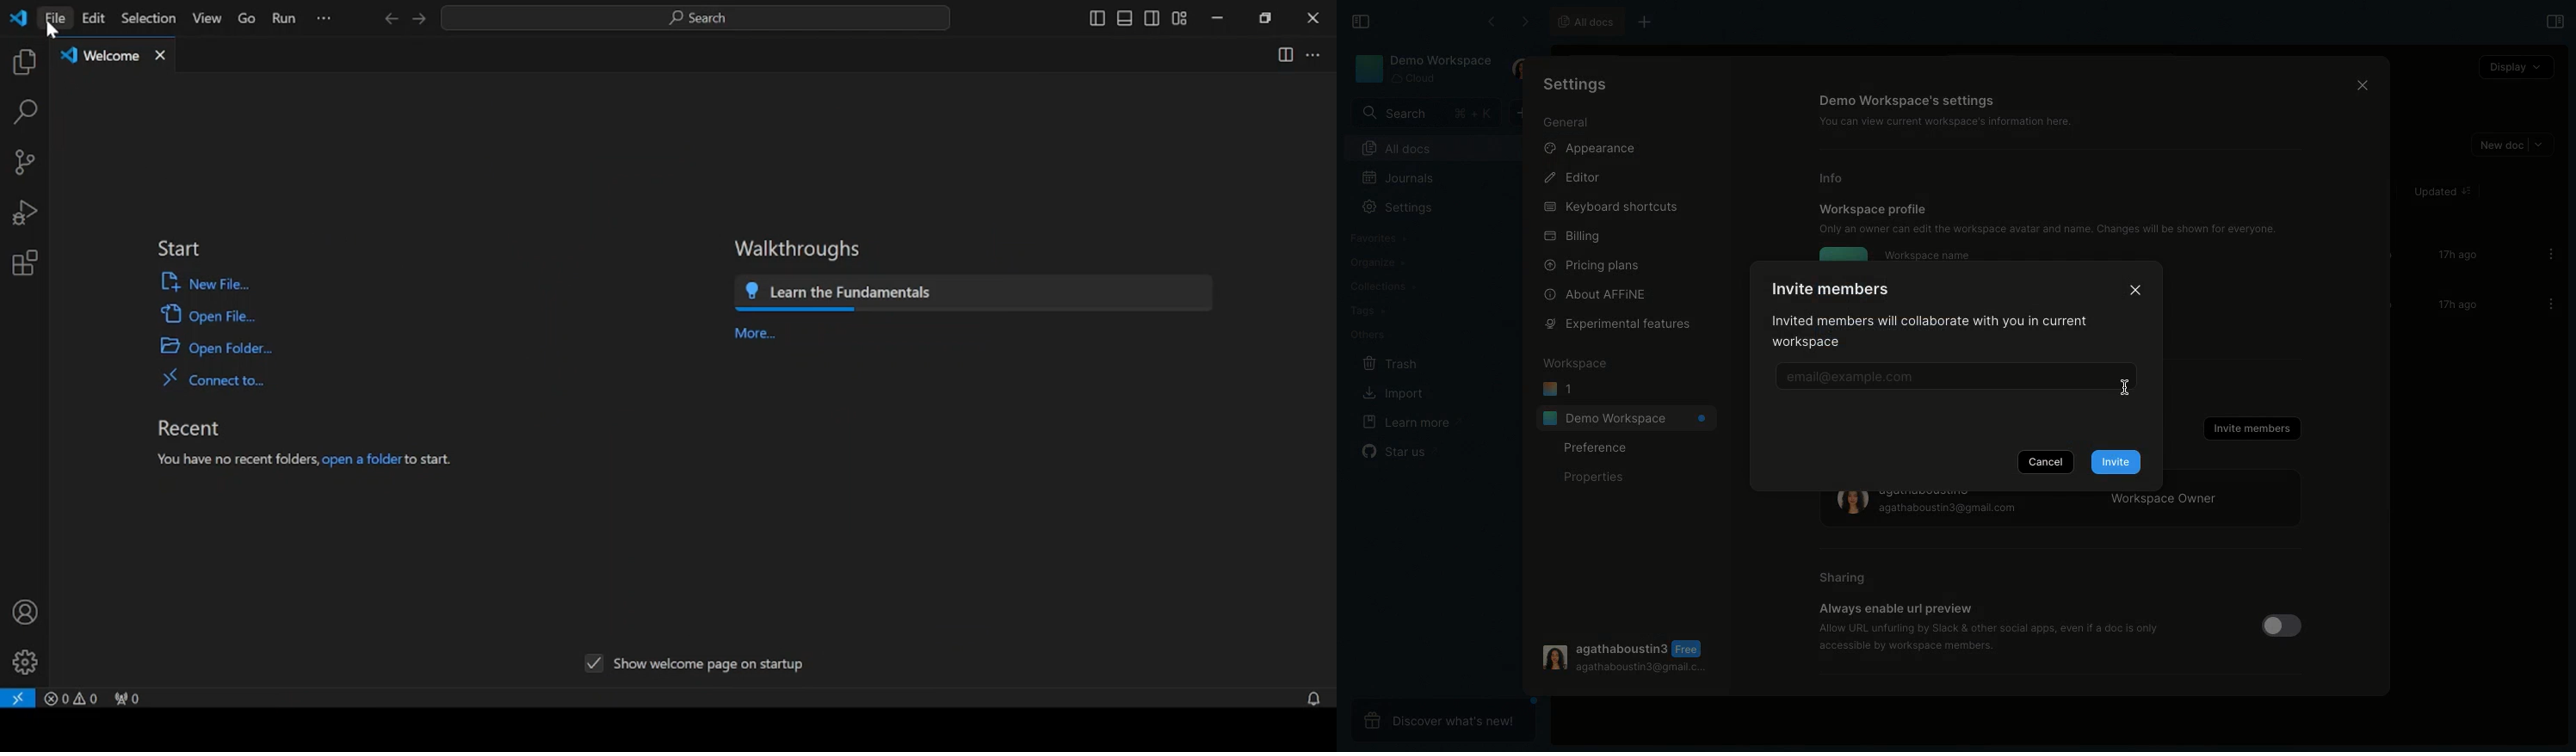 This screenshot has width=2576, height=756. I want to click on Only an owner can edit the workspace avatar and name. Changes will be shown for everyone., so click(2057, 229).